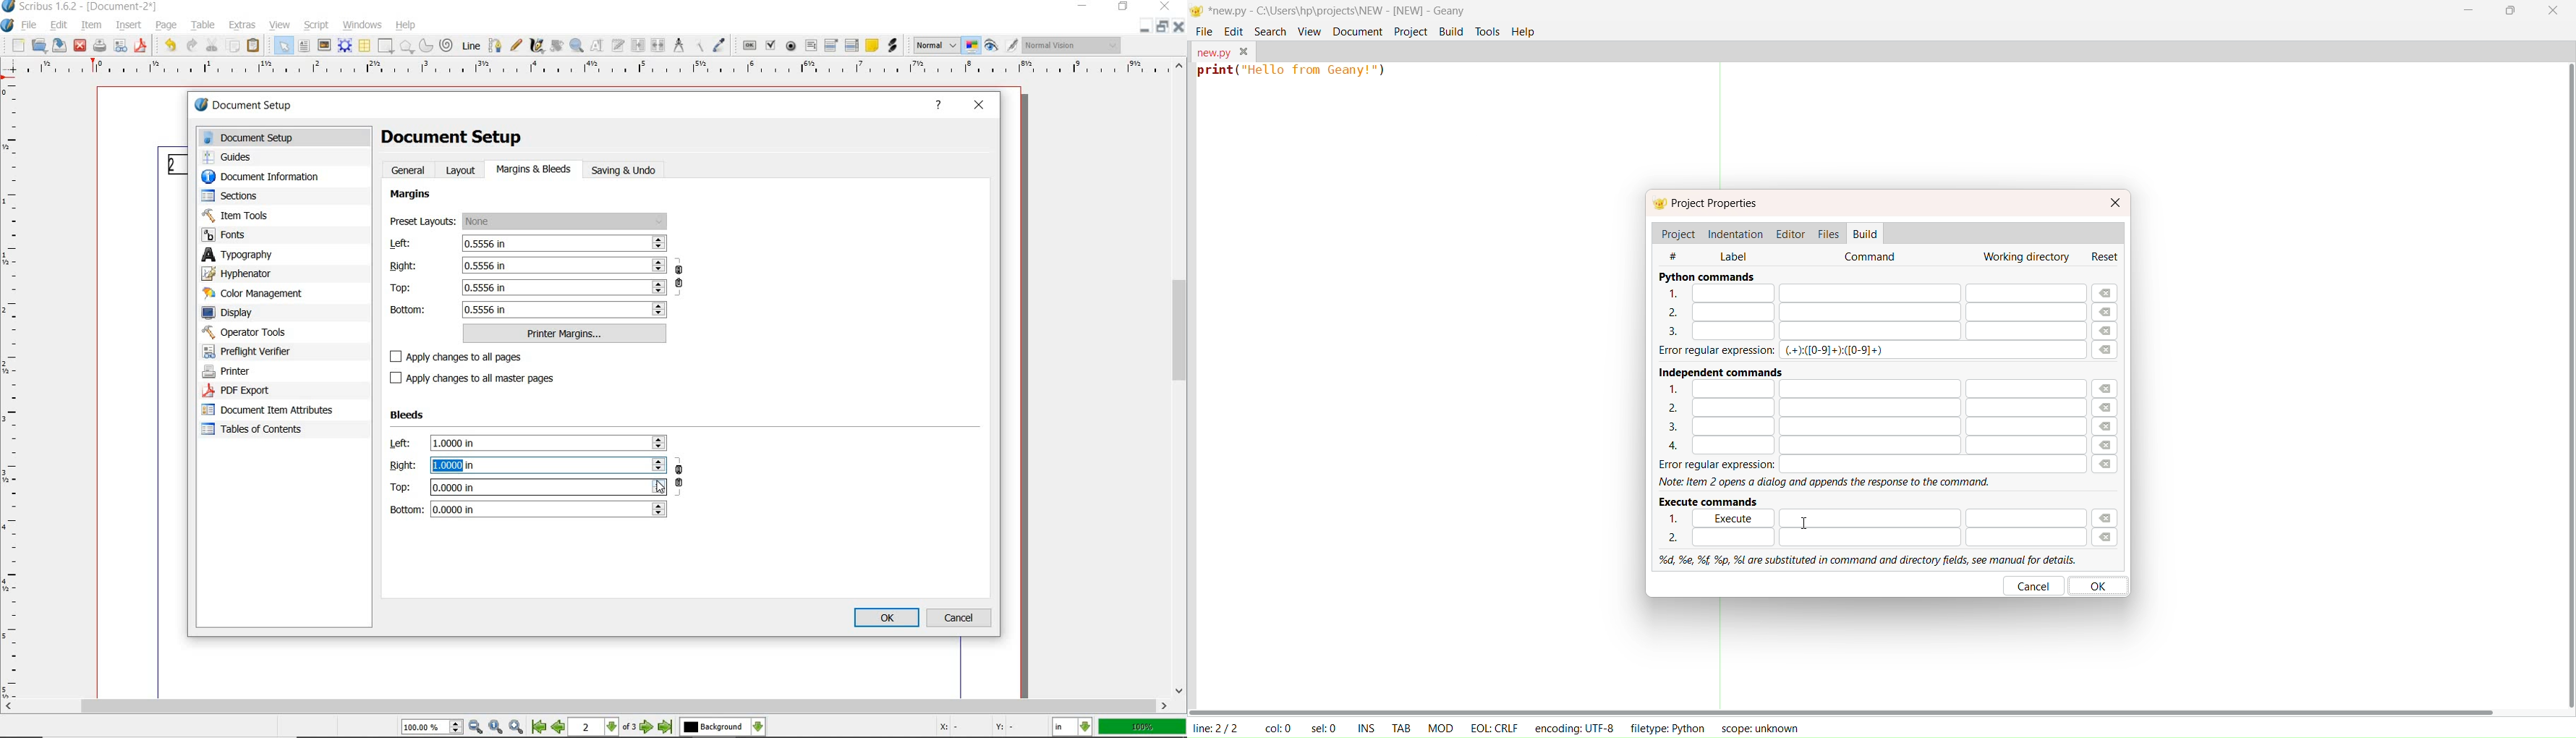  I want to click on hyphenator, so click(242, 275).